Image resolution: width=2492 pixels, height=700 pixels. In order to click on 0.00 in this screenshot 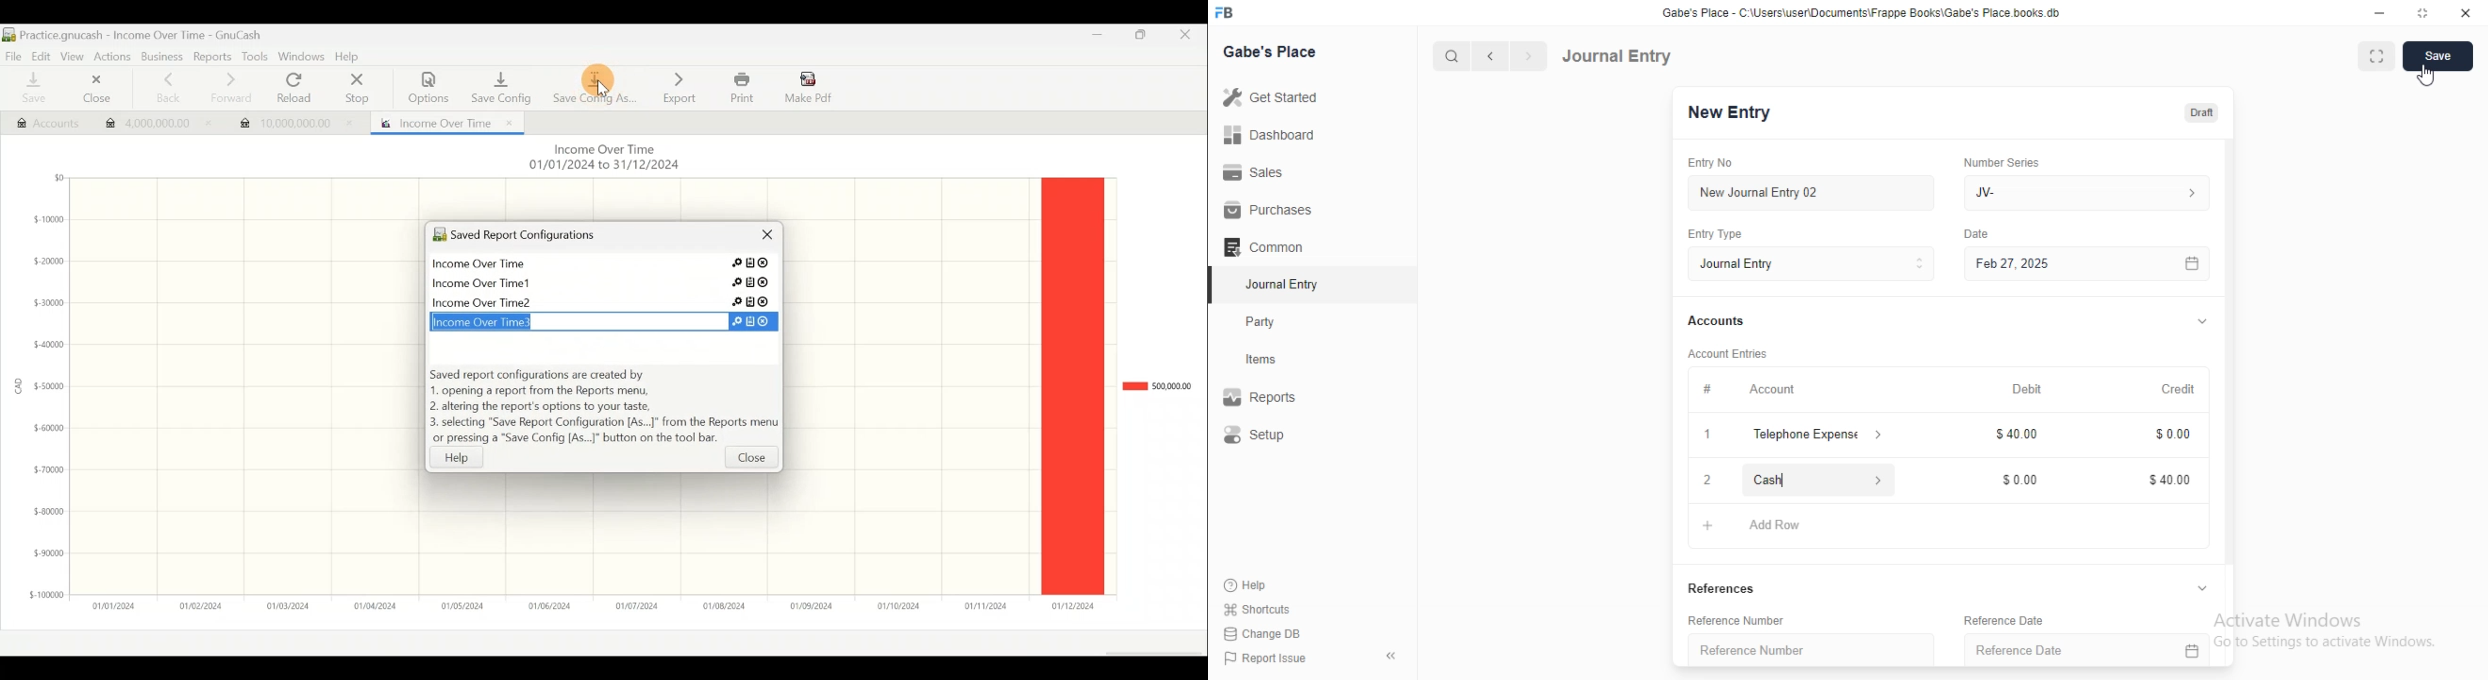, I will do `click(2015, 480)`.